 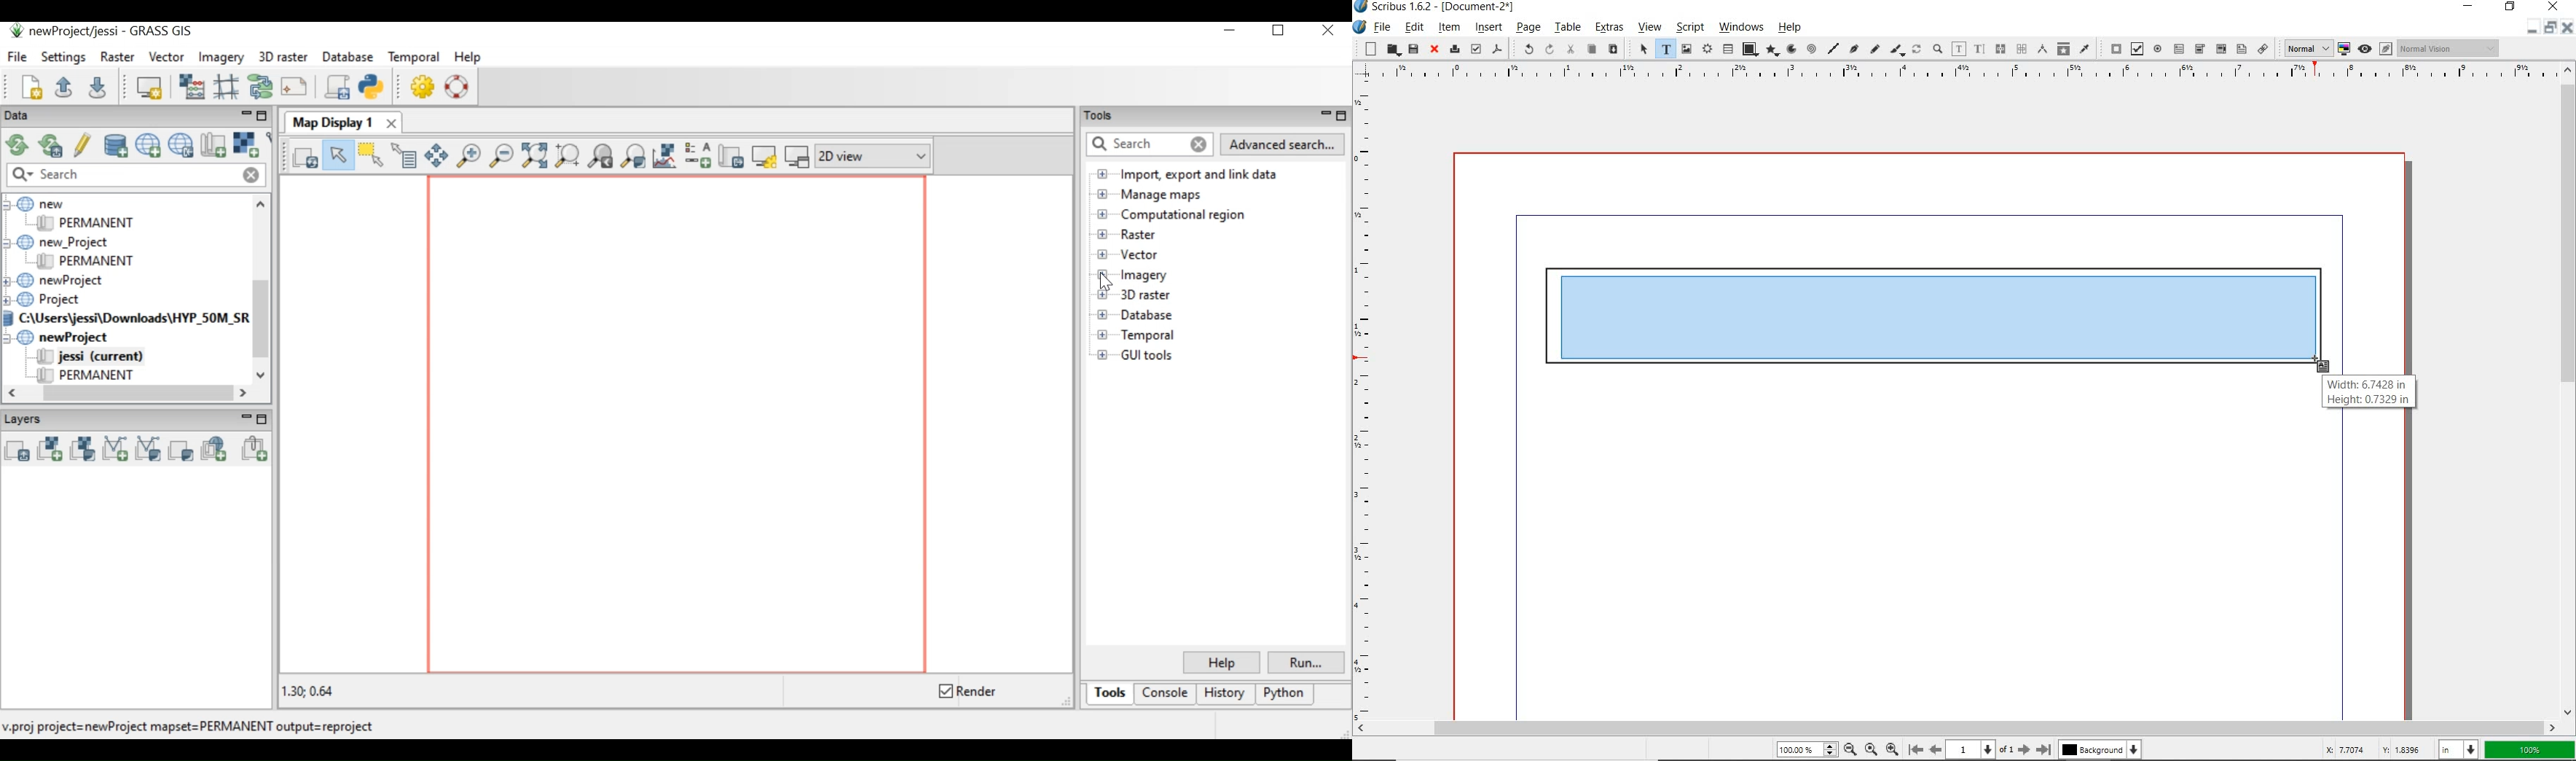 I want to click on edit text with story editor, so click(x=1979, y=50).